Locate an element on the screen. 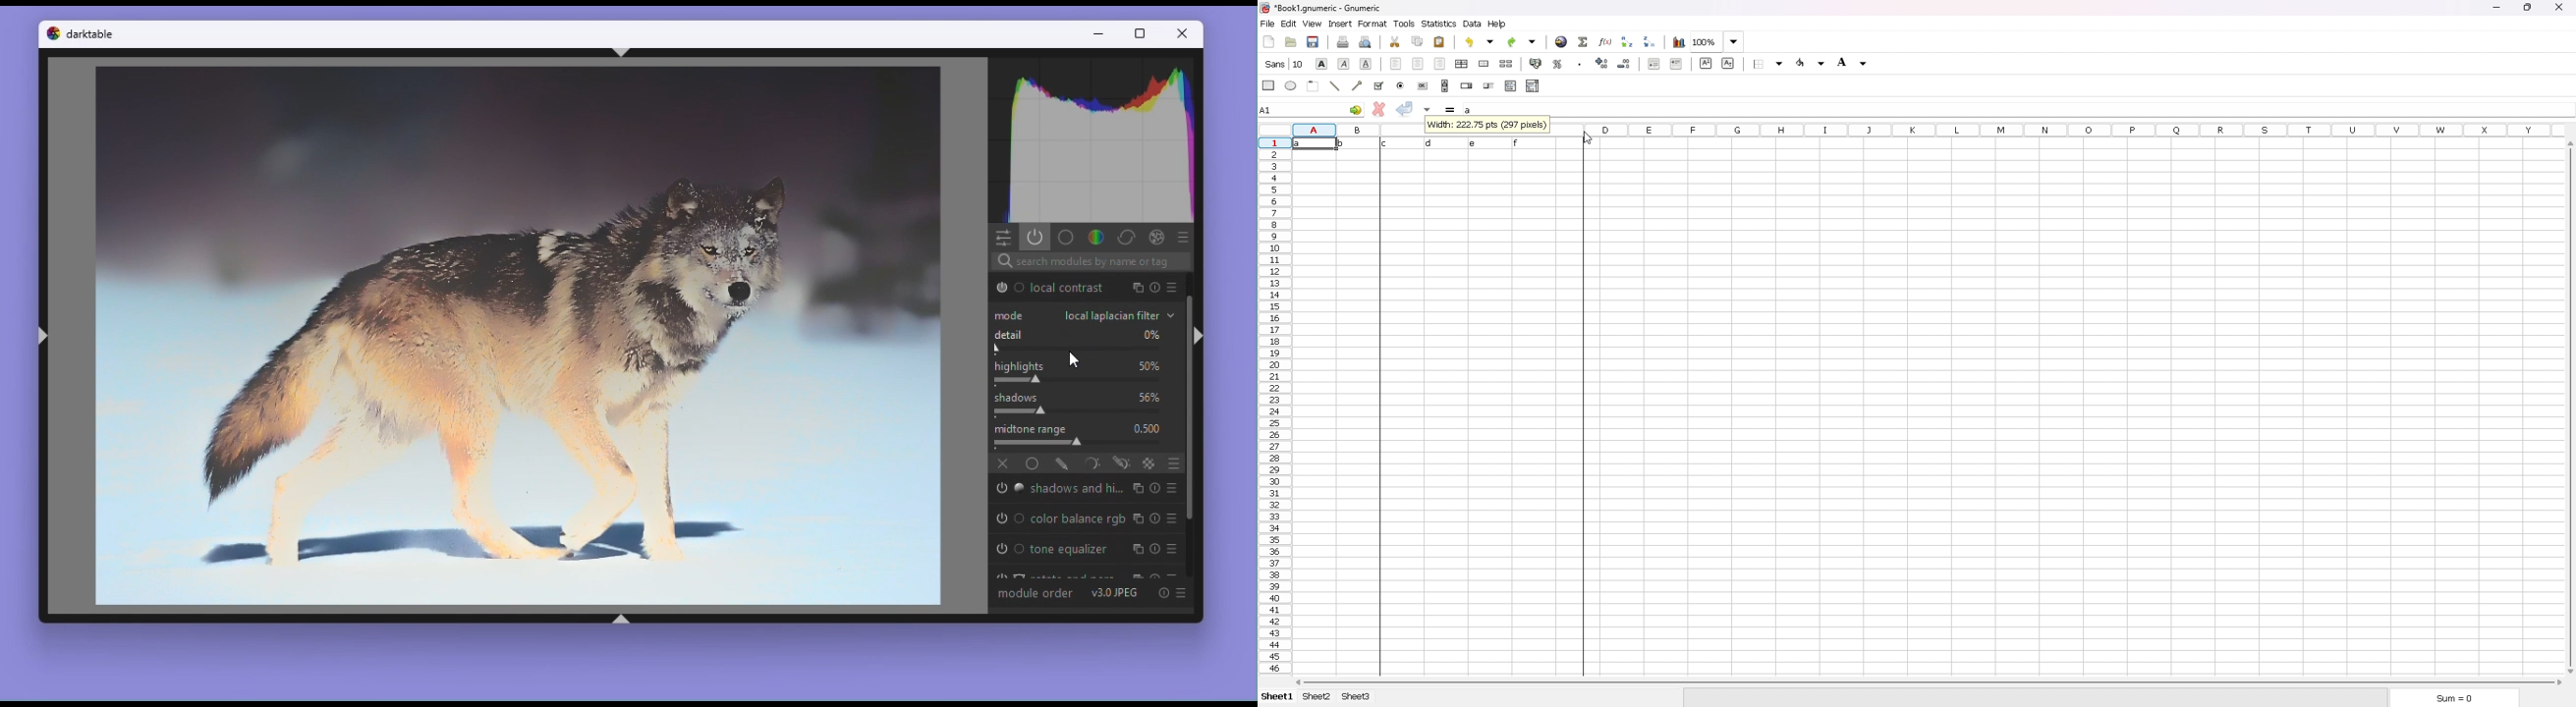 This screenshot has width=2576, height=728. Detail is located at coordinates (1085, 342).